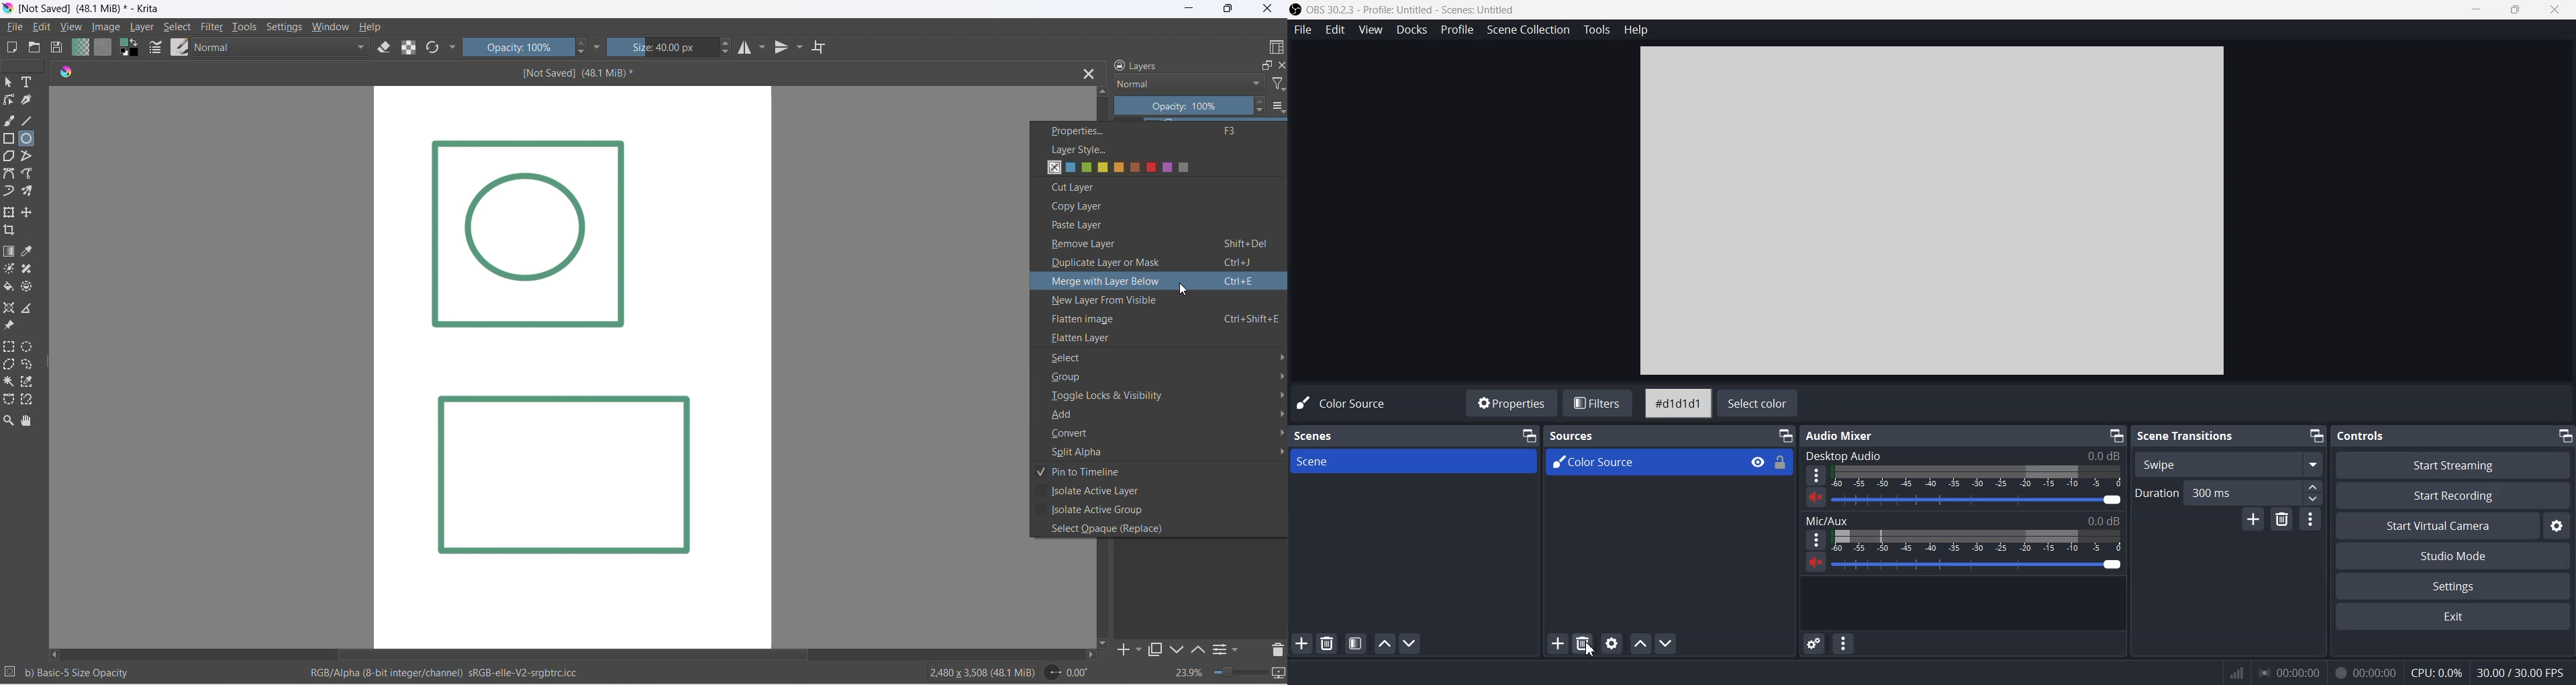  What do you see at coordinates (1161, 396) in the screenshot?
I see `toggle locks and visibility` at bounding box center [1161, 396].